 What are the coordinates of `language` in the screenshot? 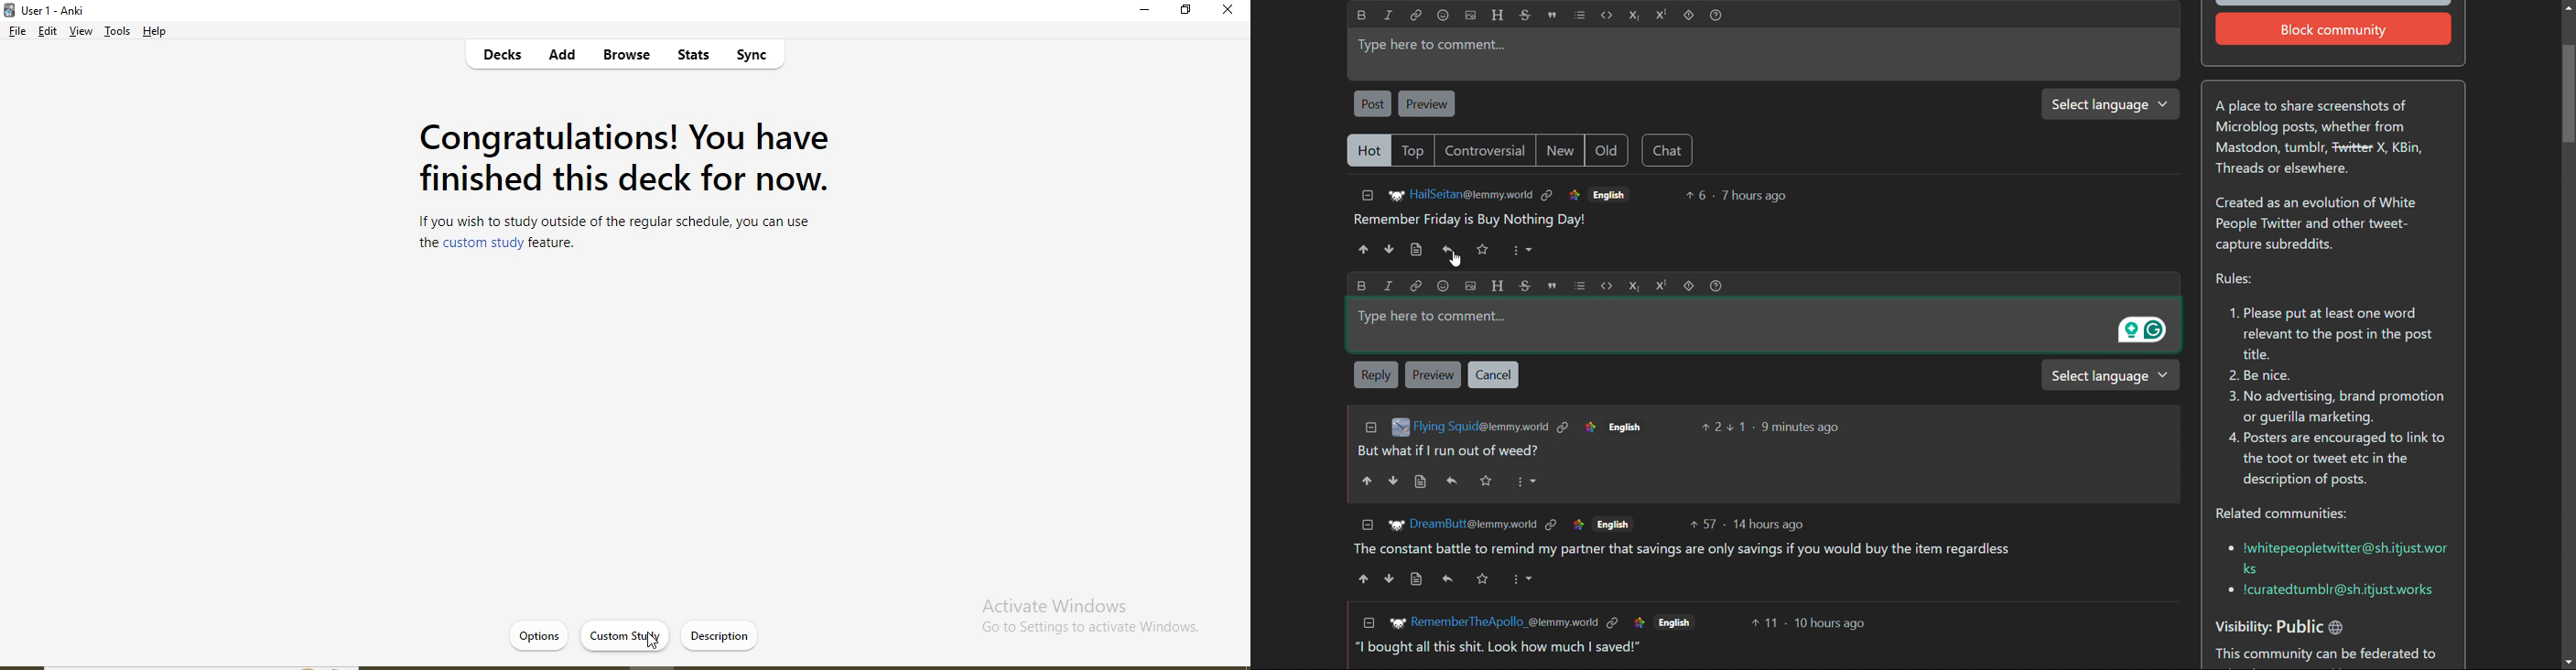 It's located at (1674, 625).